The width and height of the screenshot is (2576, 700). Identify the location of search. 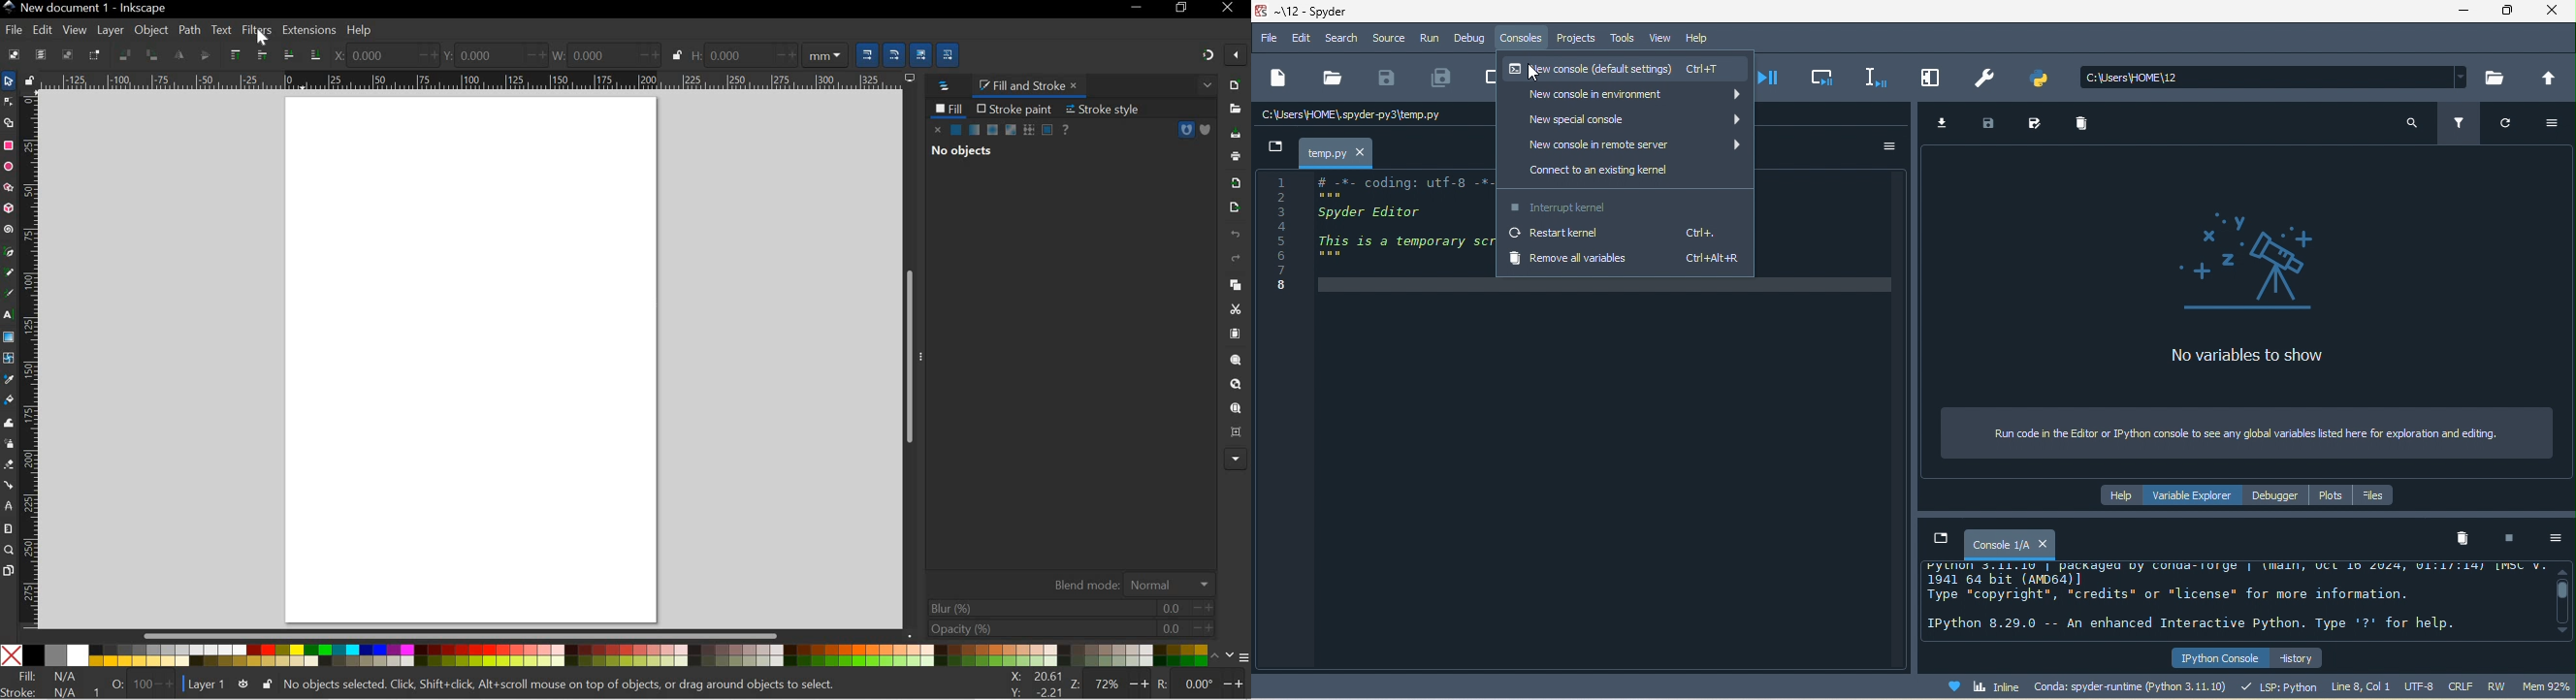
(1341, 37).